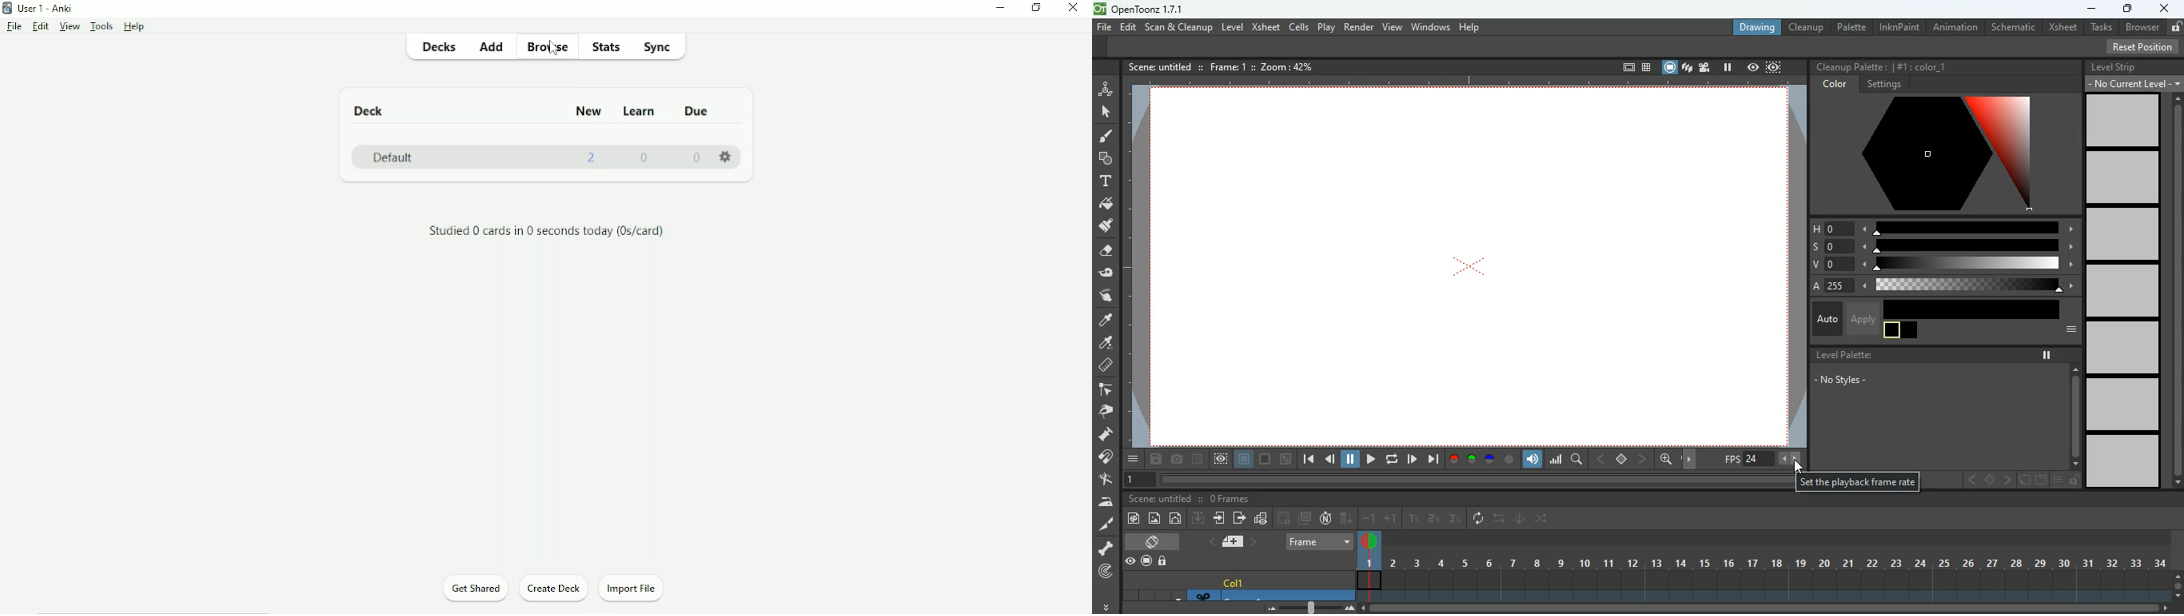 The width and height of the screenshot is (2184, 616). I want to click on File, so click(13, 26).